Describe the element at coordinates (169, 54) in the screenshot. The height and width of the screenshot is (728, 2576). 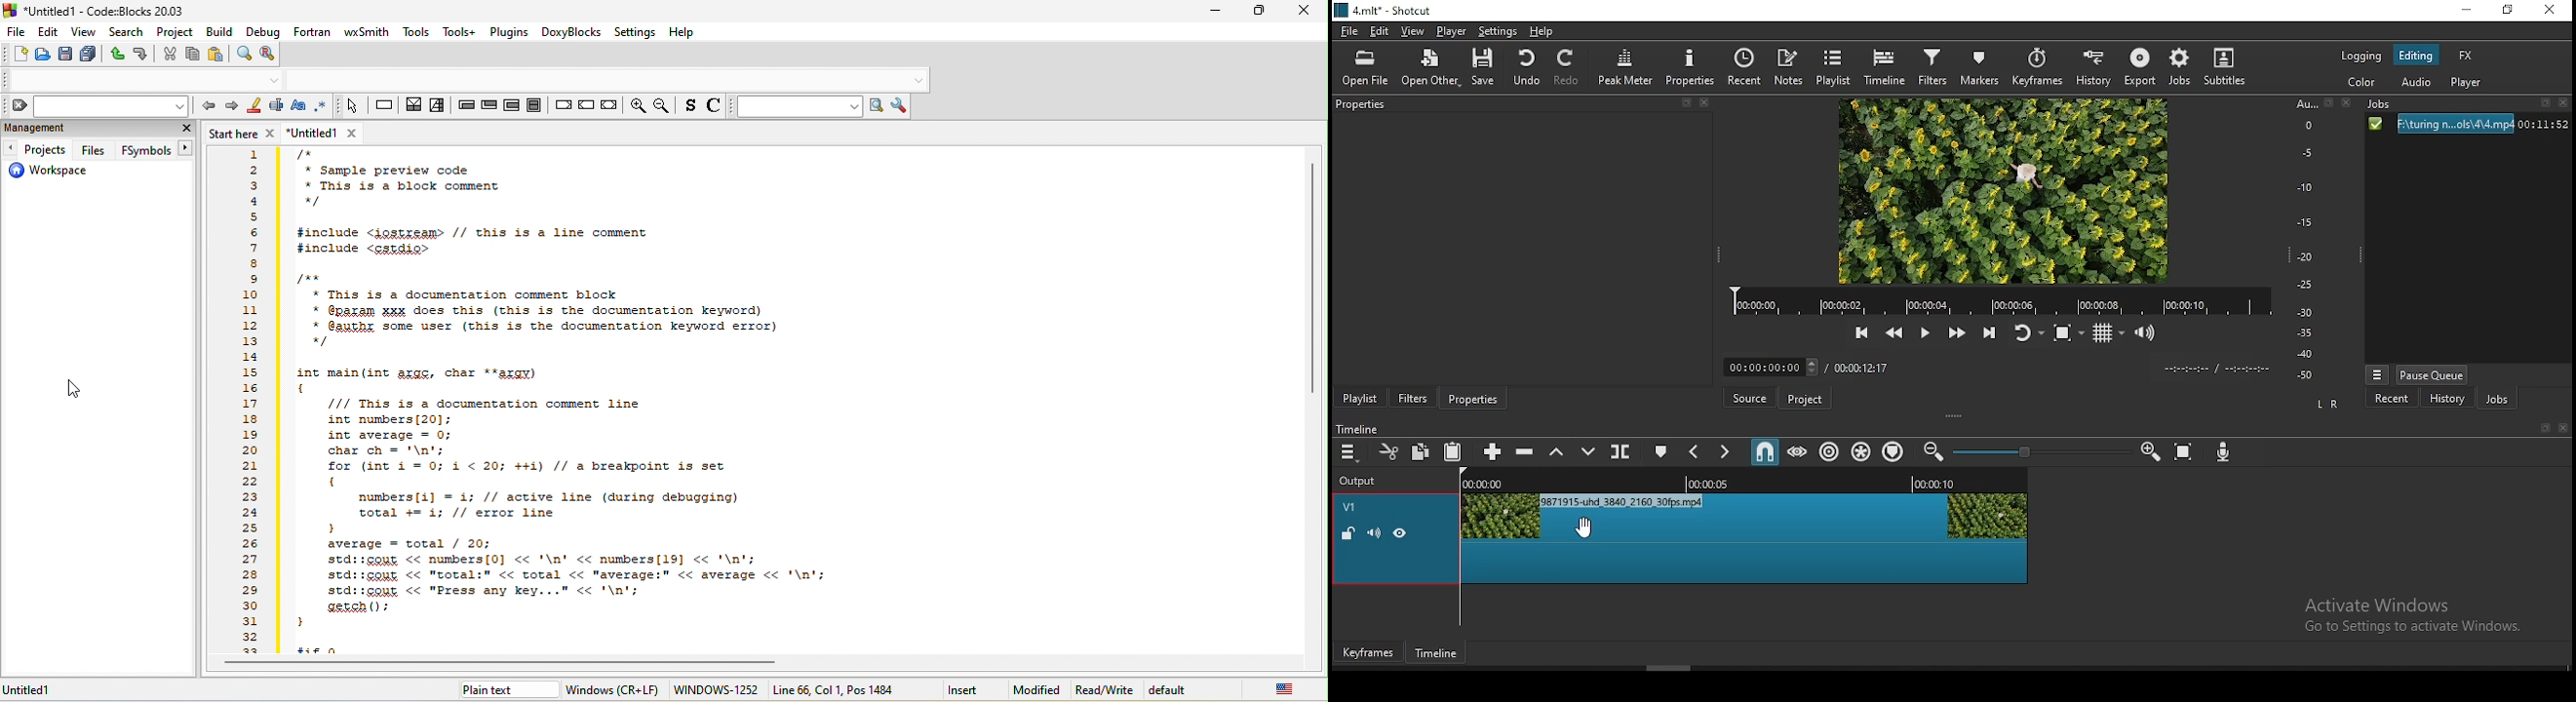
I see `cut` at that location.